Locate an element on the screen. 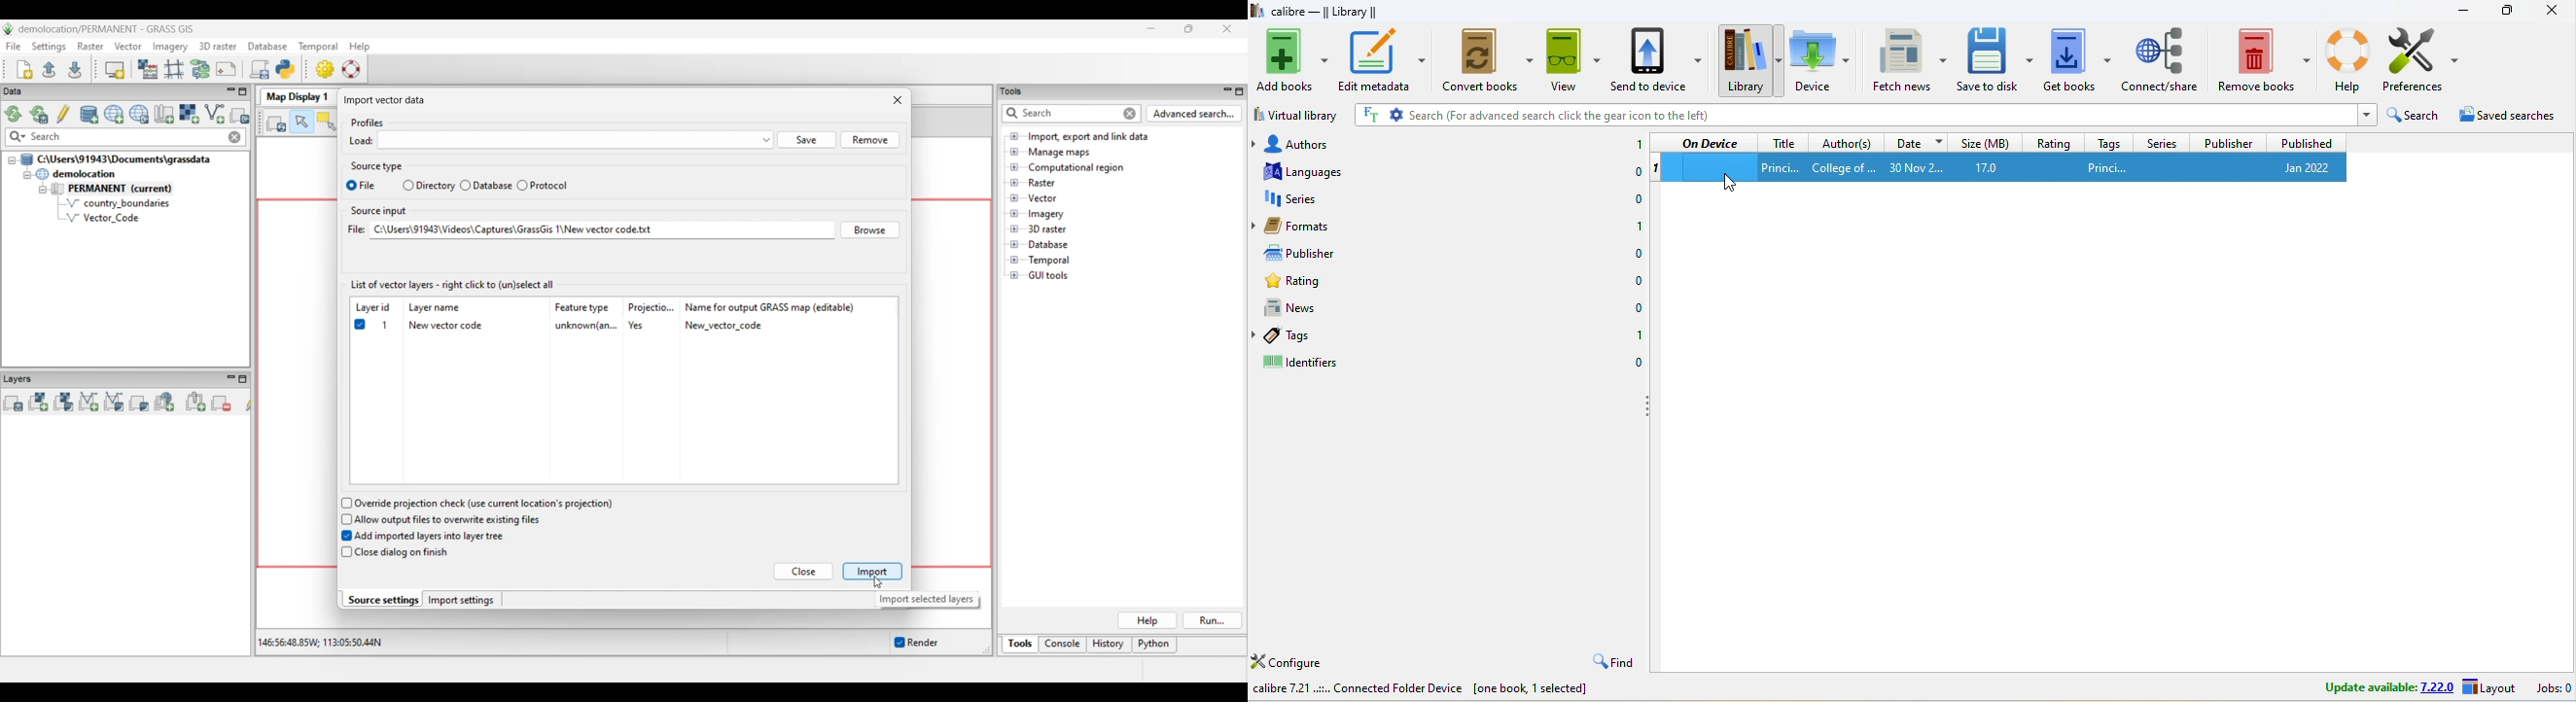 This screenshot has height=728, width=2576. published is located at coordinates (2306, 142).